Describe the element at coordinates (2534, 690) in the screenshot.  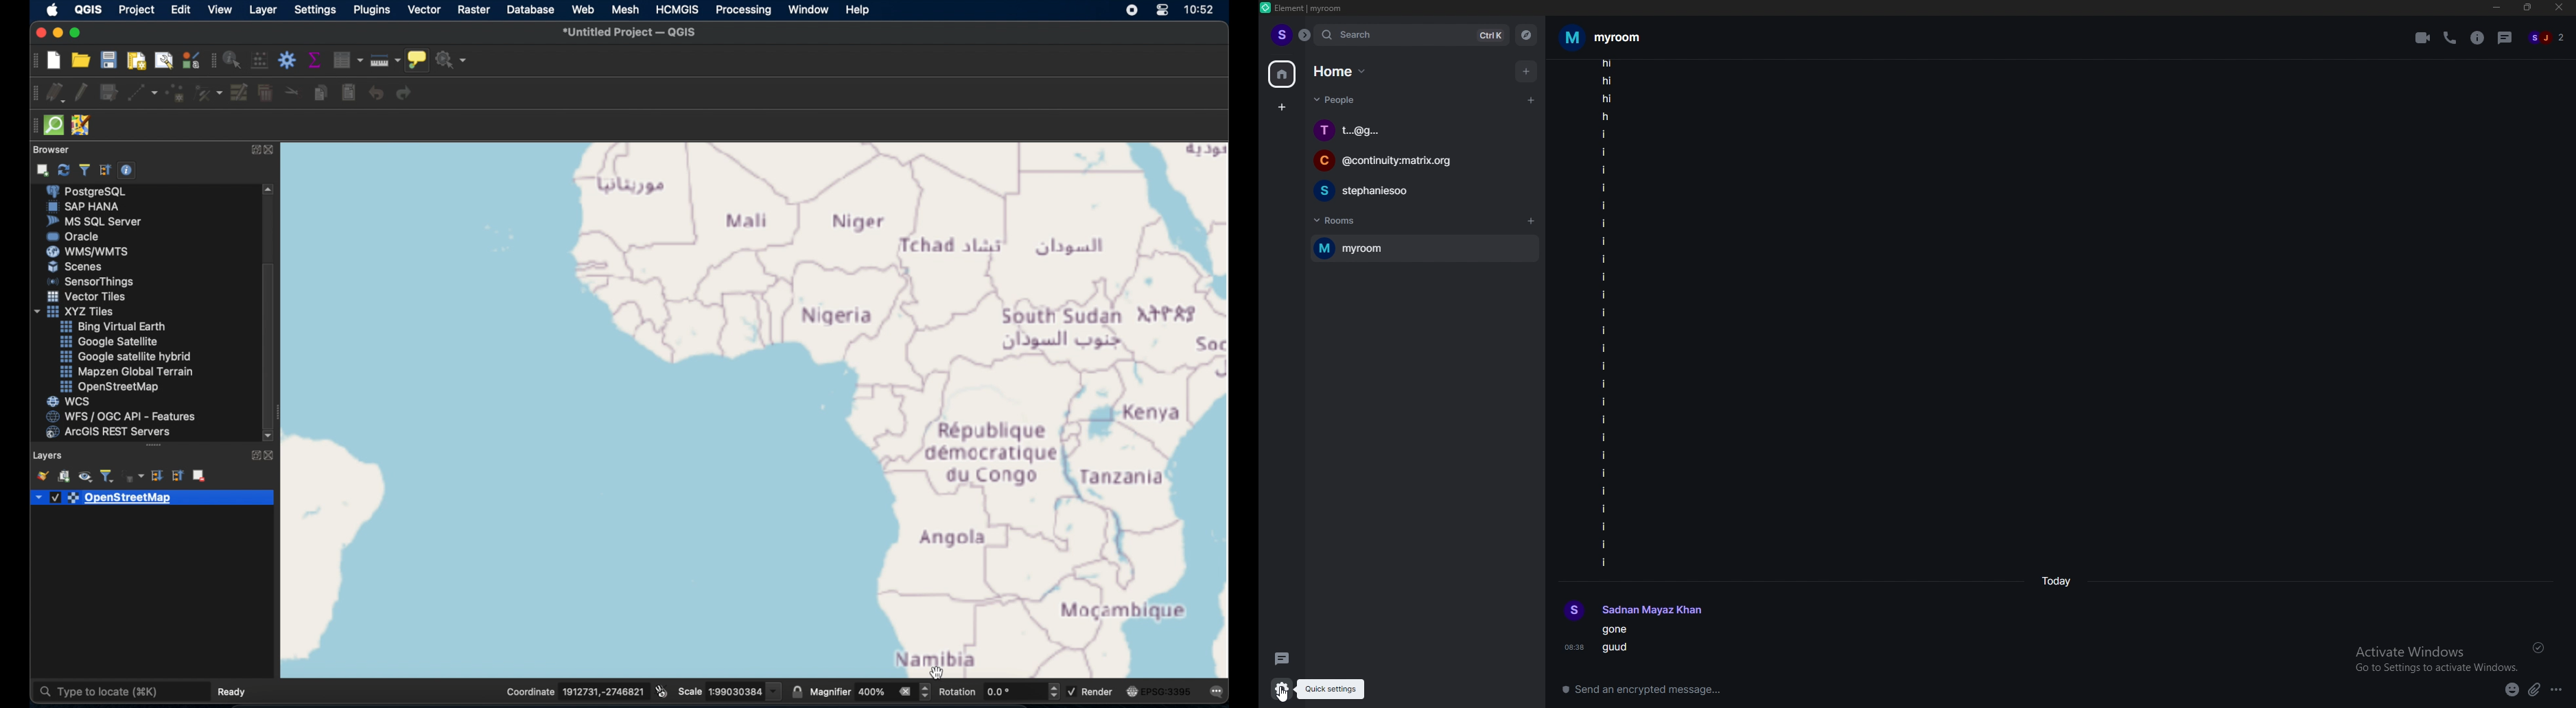
I see `attachment` at that location.